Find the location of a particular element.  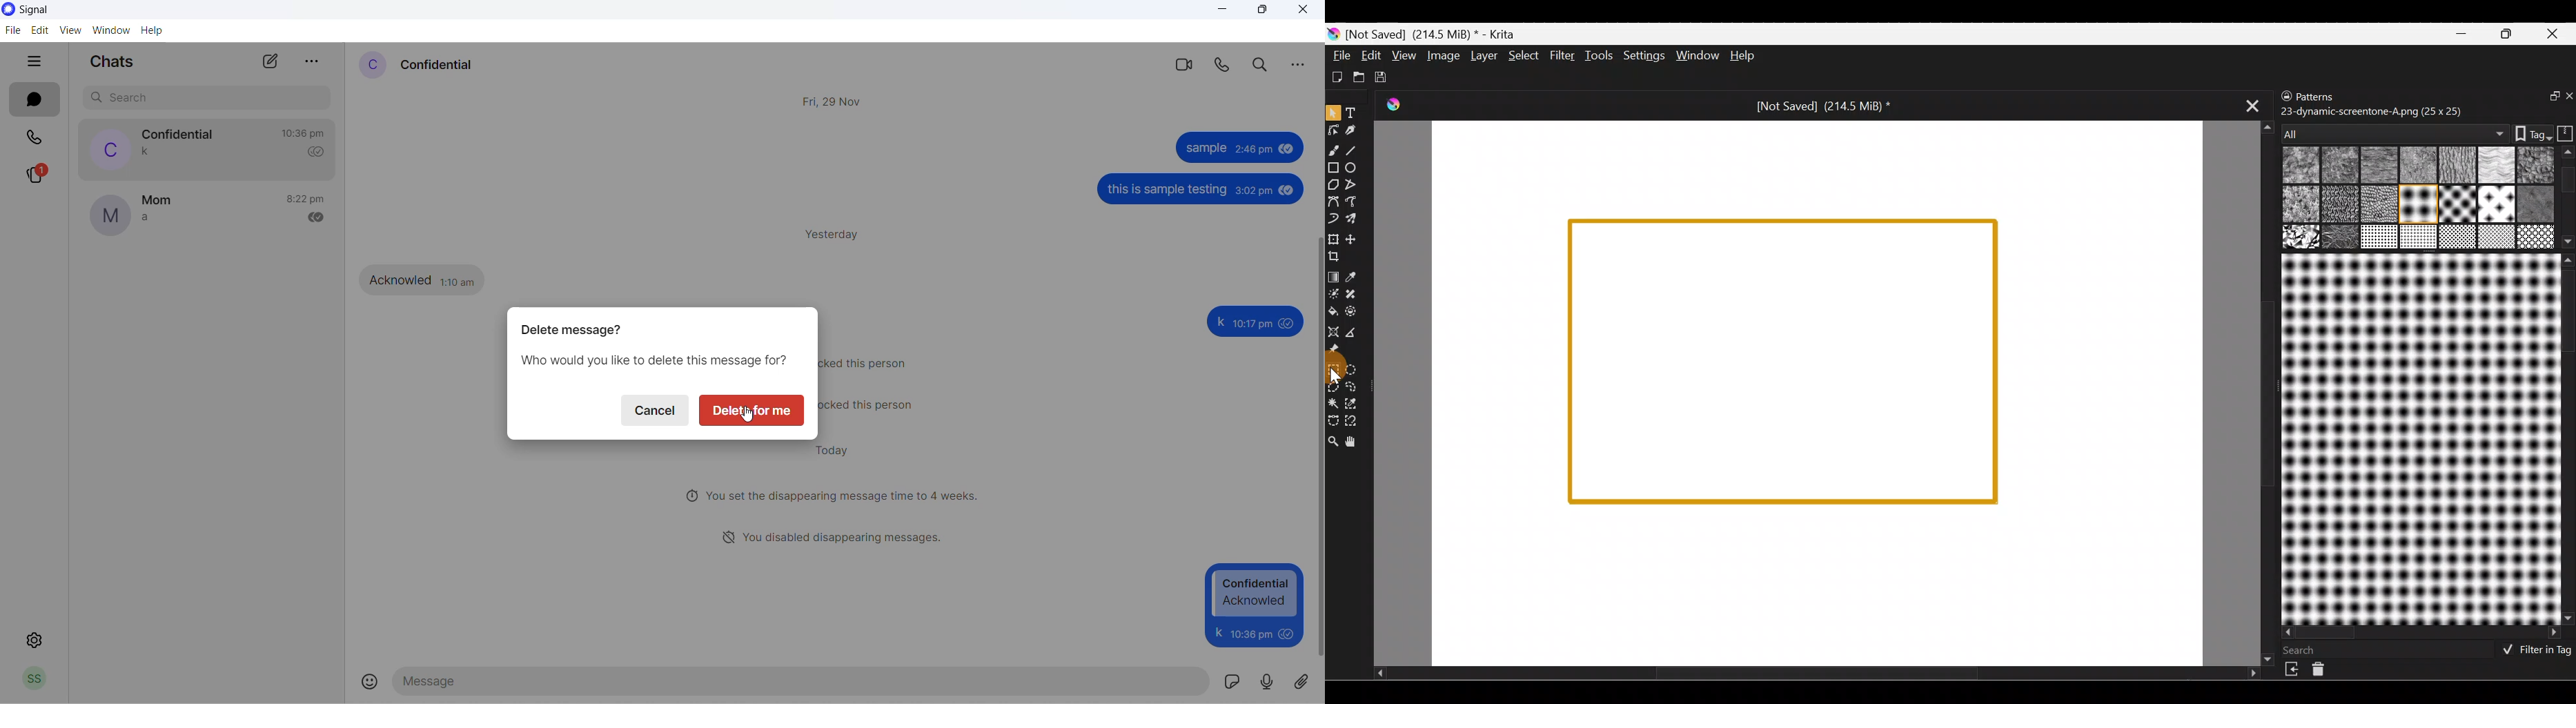

Minimize is located at coordinates (2463, 33).